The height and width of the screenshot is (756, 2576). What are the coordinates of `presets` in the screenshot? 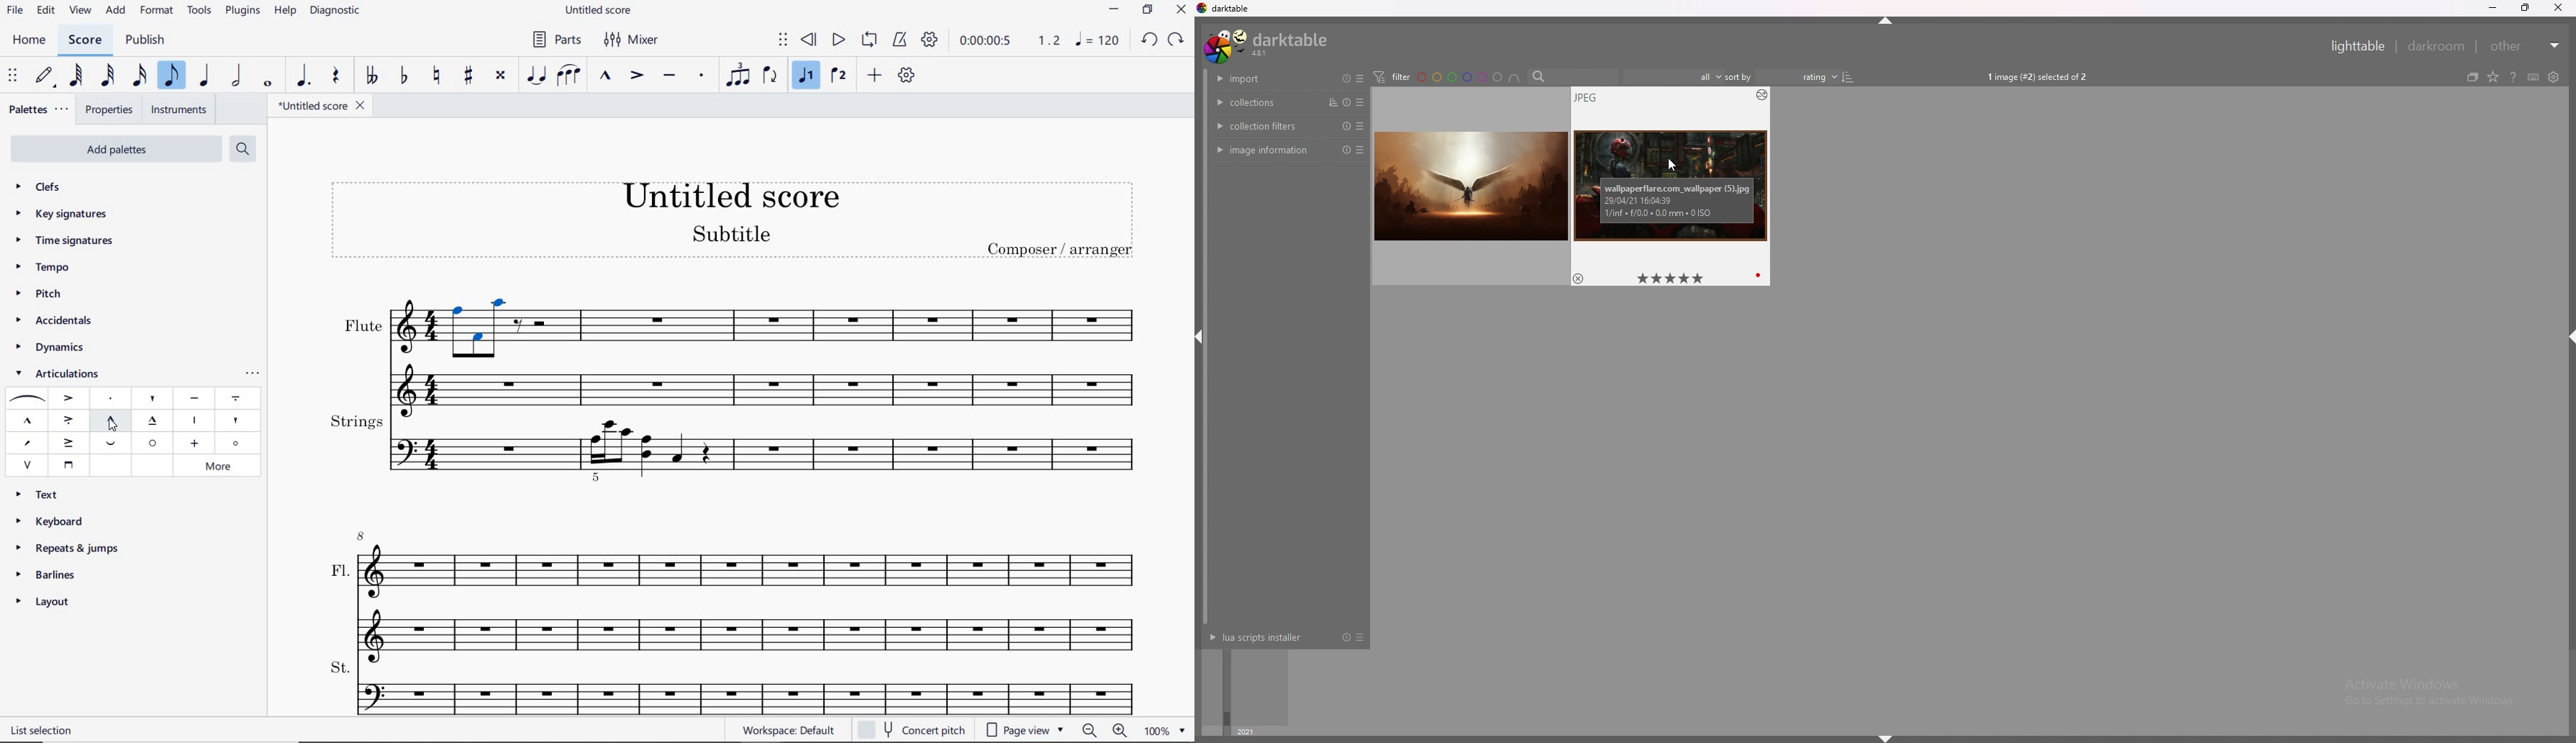 It's located at (1361, 637).